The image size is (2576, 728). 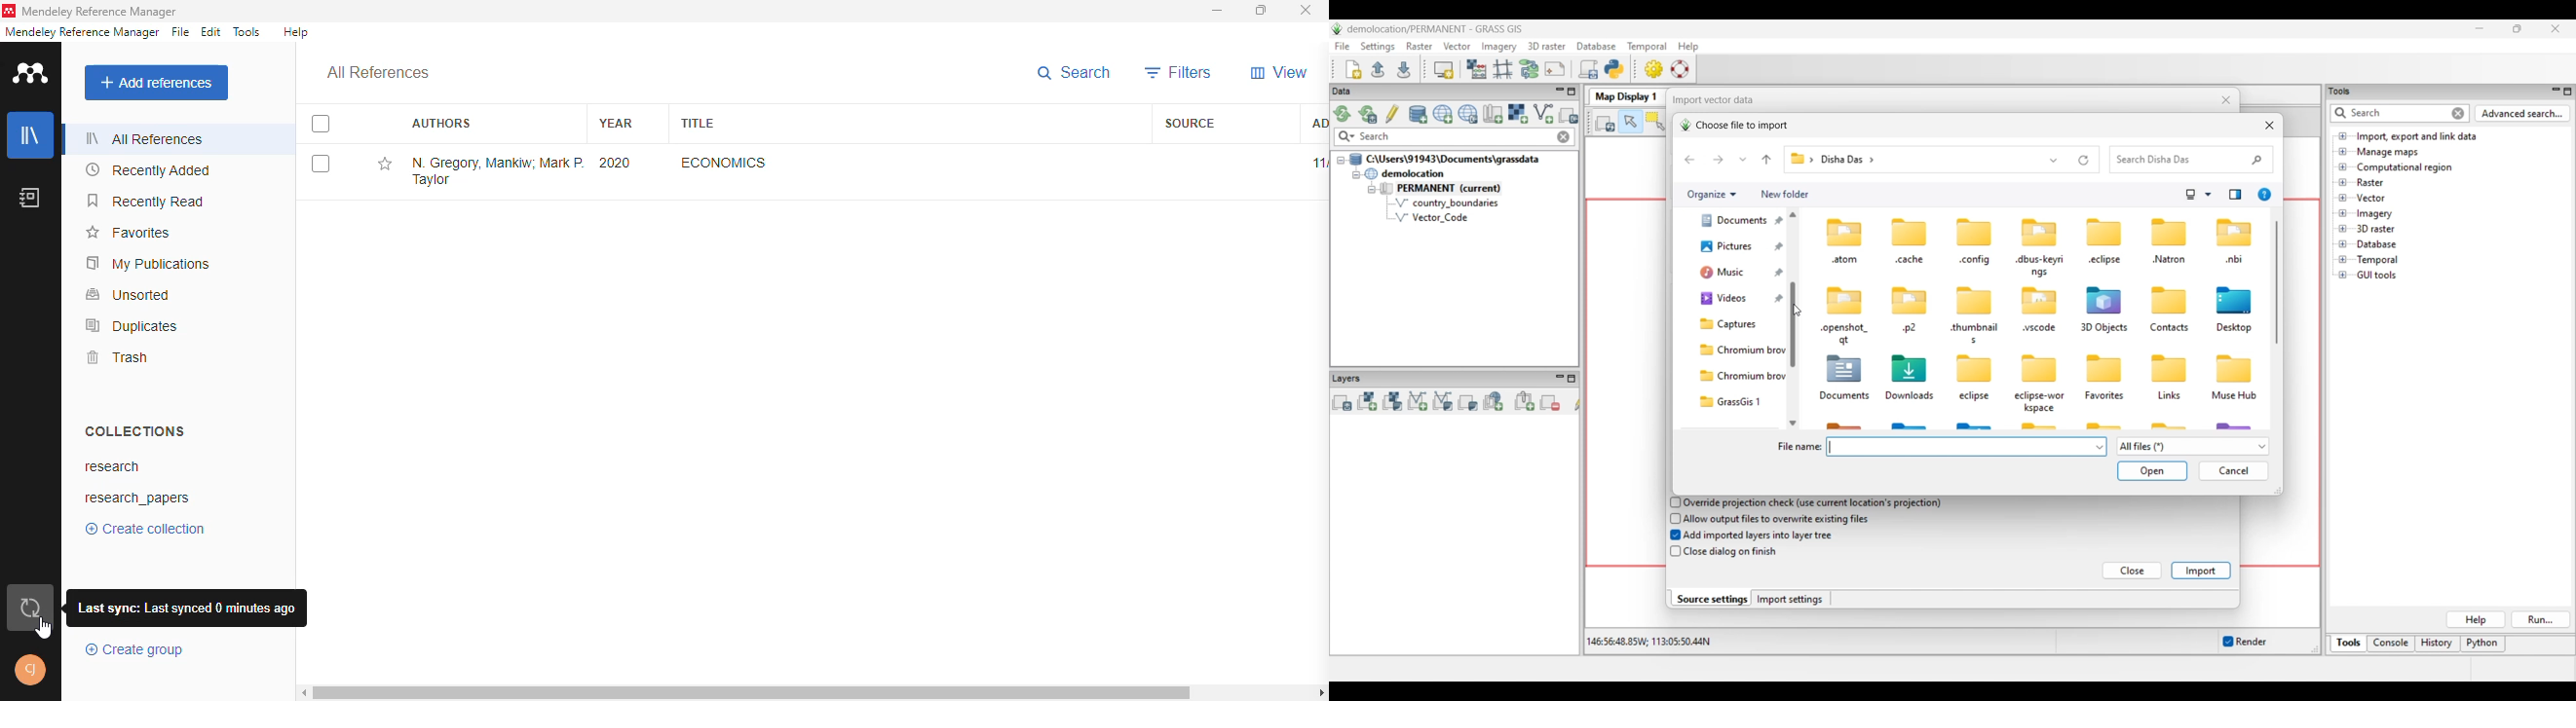 What do you see at coordinates (156, 83) in the screenshot?
I see `add references` at bounding box center [156, 83].